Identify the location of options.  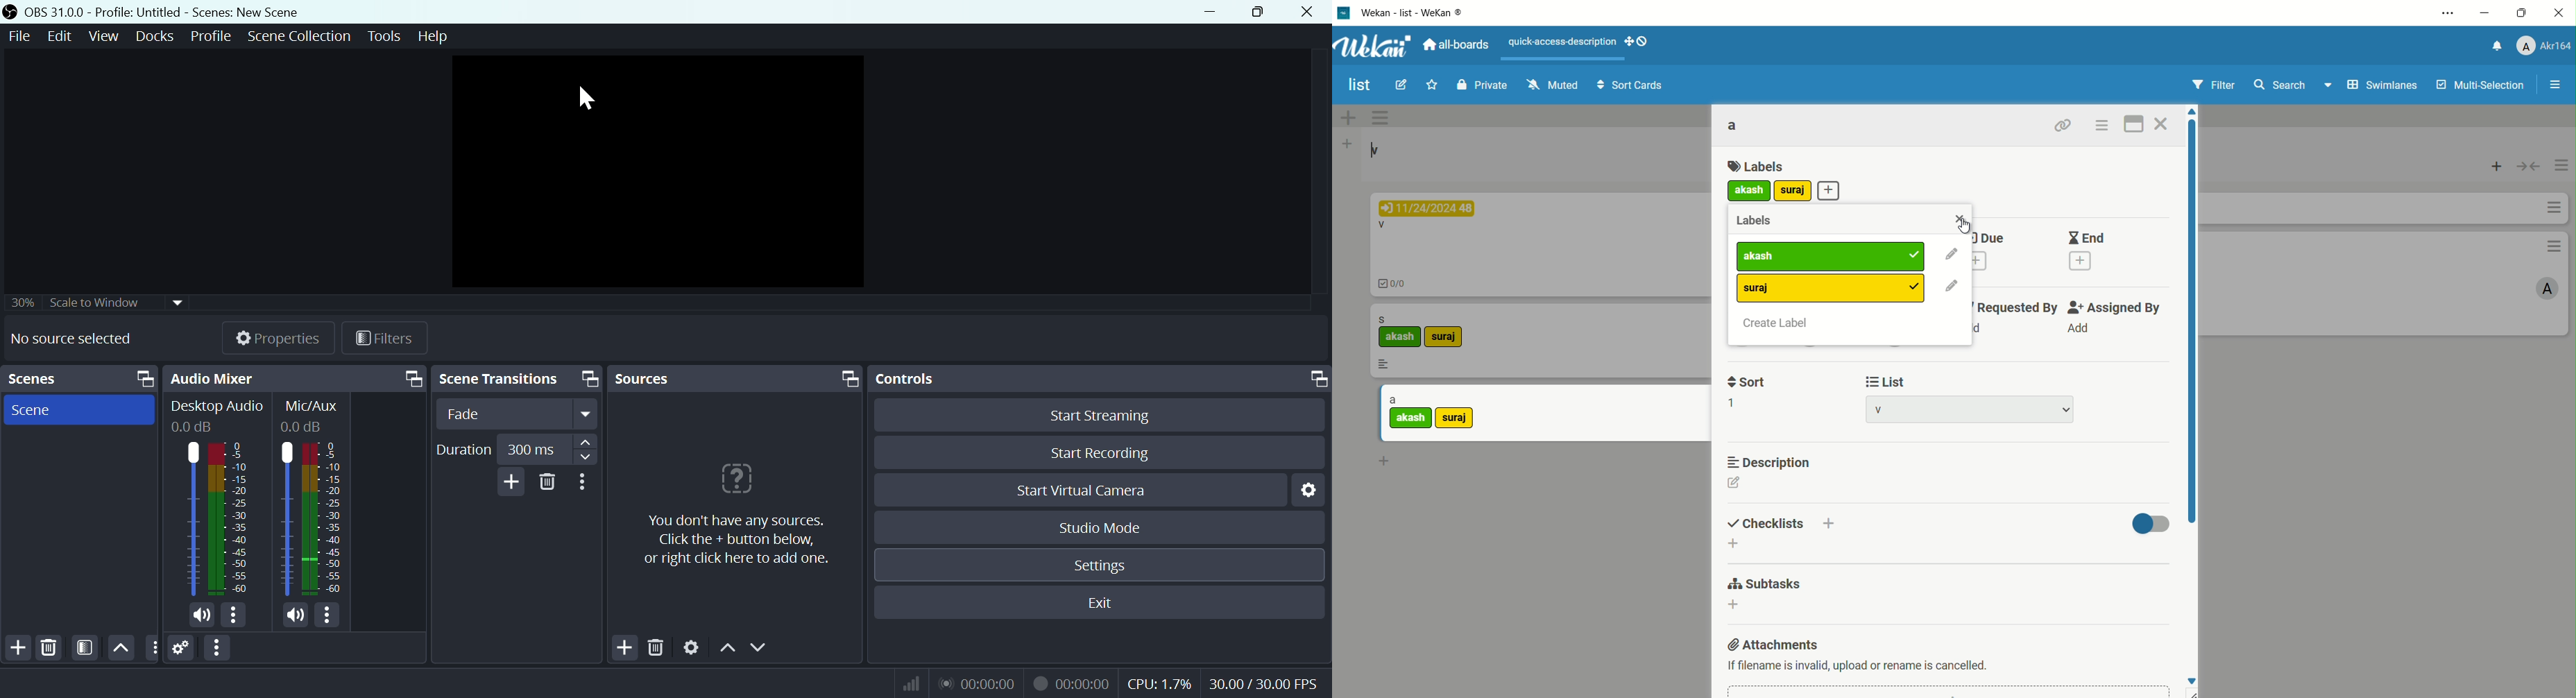
(2561, 162).